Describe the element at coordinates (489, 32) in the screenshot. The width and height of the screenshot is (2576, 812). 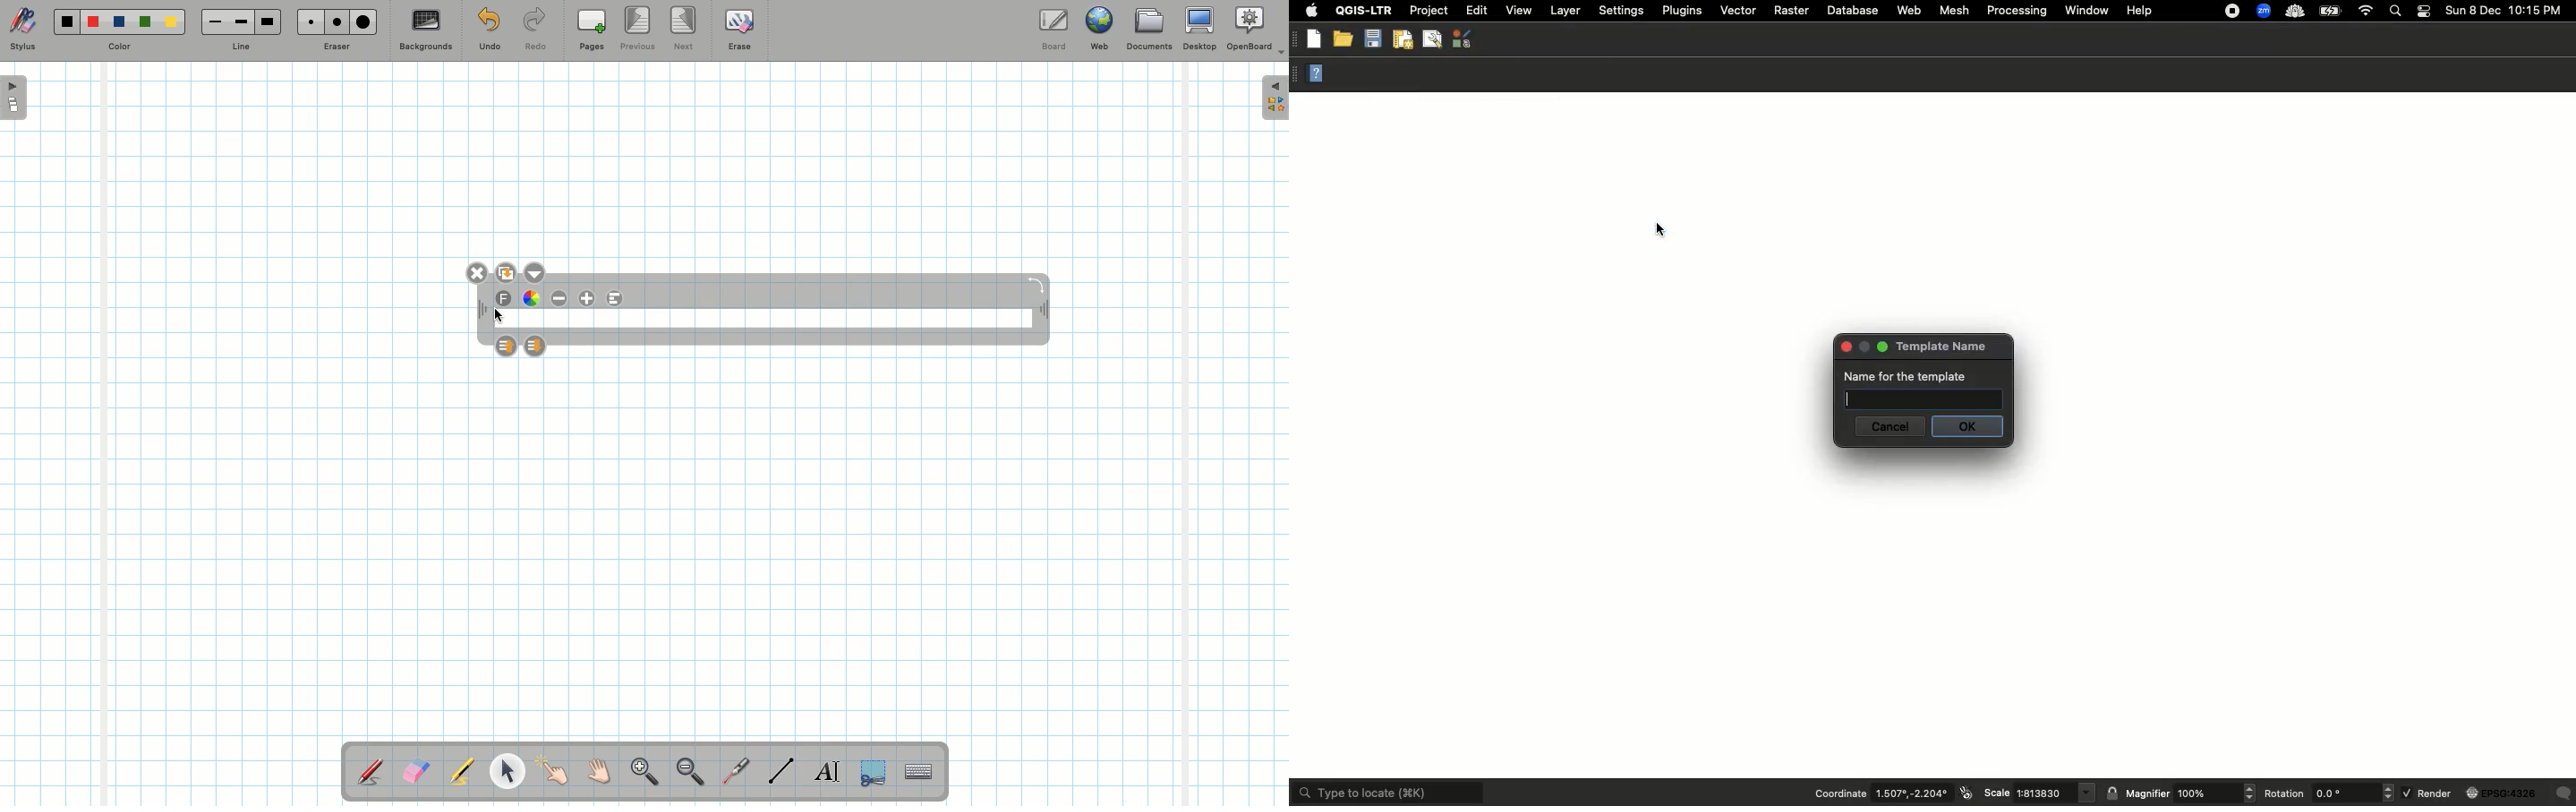
I see `Undo` at that location.